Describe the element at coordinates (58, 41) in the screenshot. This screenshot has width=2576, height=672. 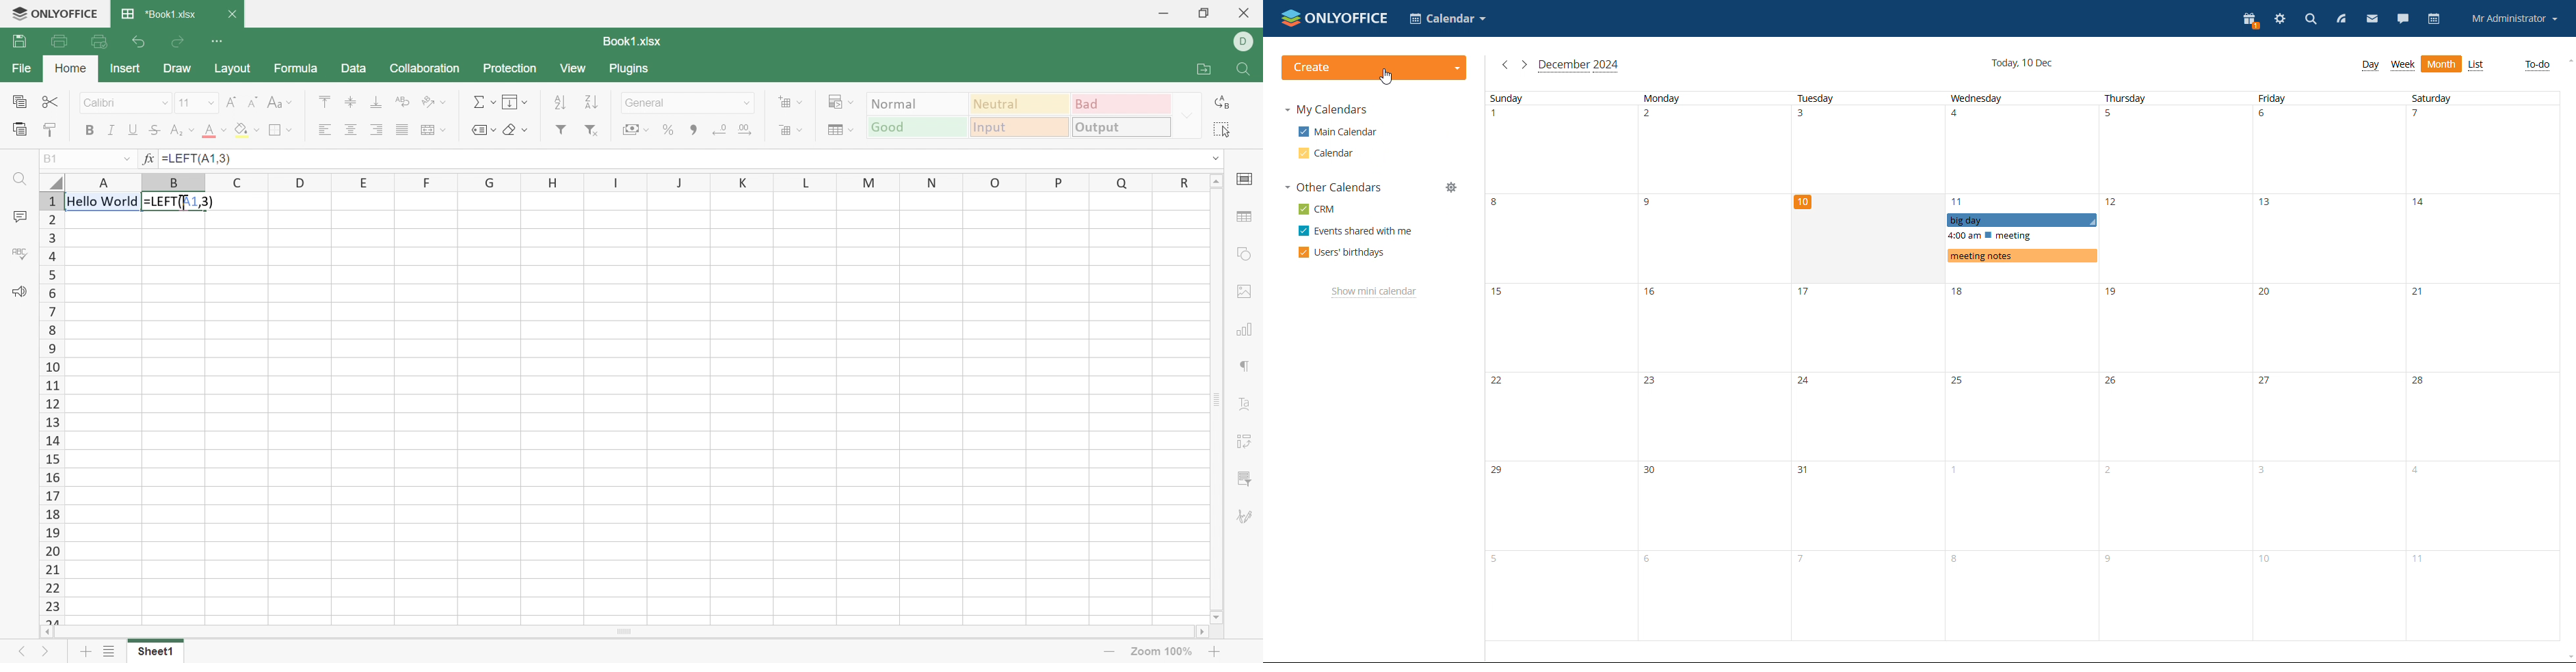
I see `Print file` at that location.